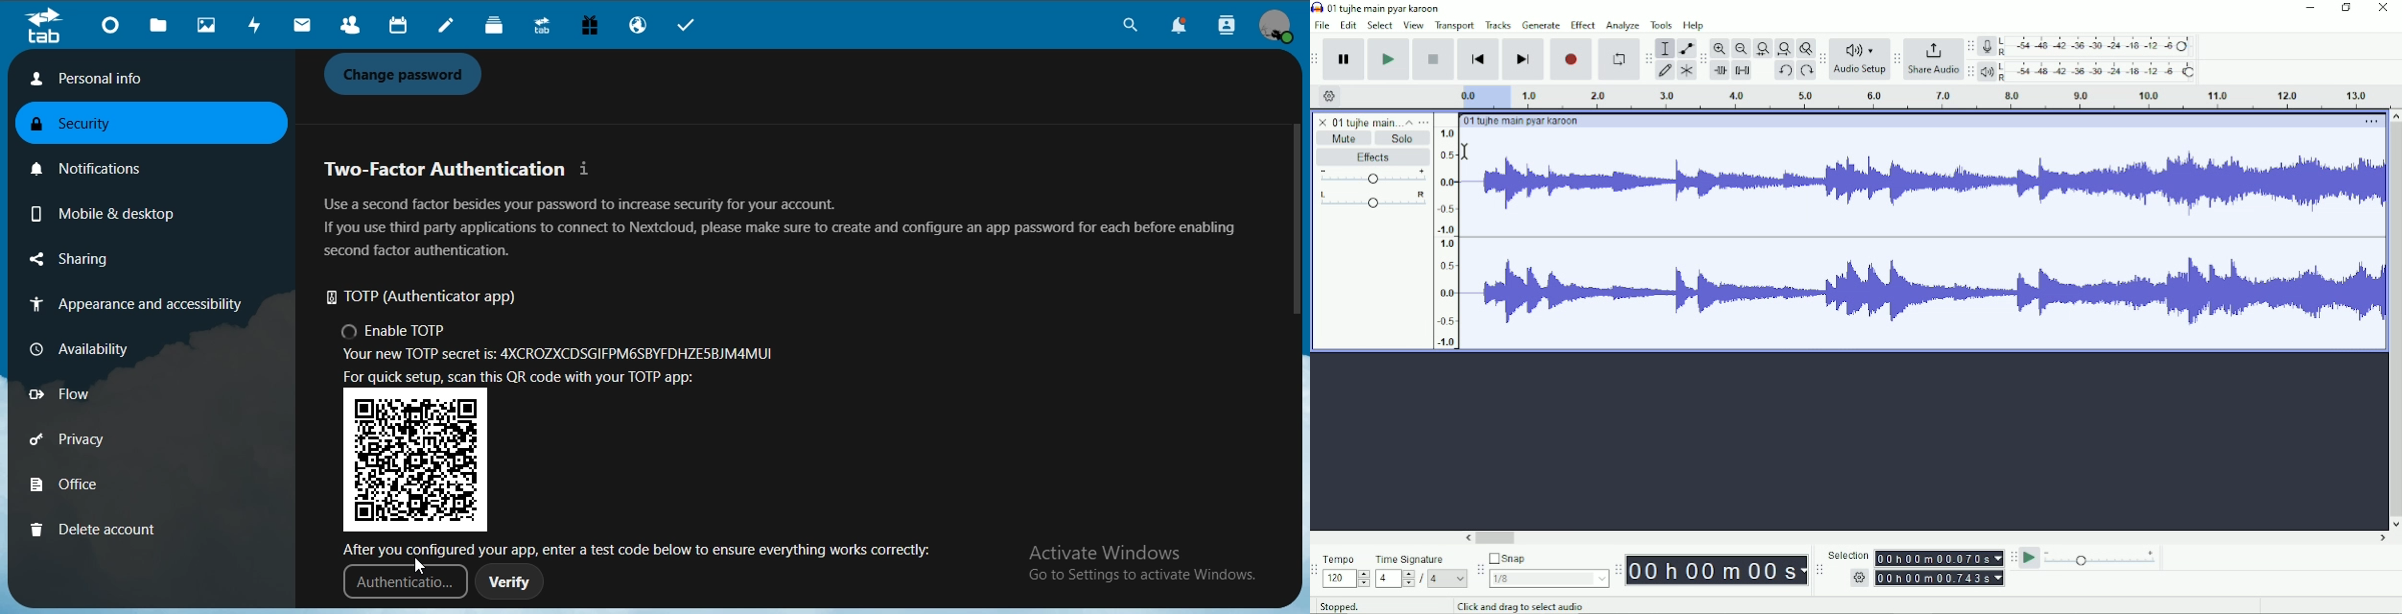  I want to click on Activate Windows
Go to Settings to activate Windows., so click(1145, 565).